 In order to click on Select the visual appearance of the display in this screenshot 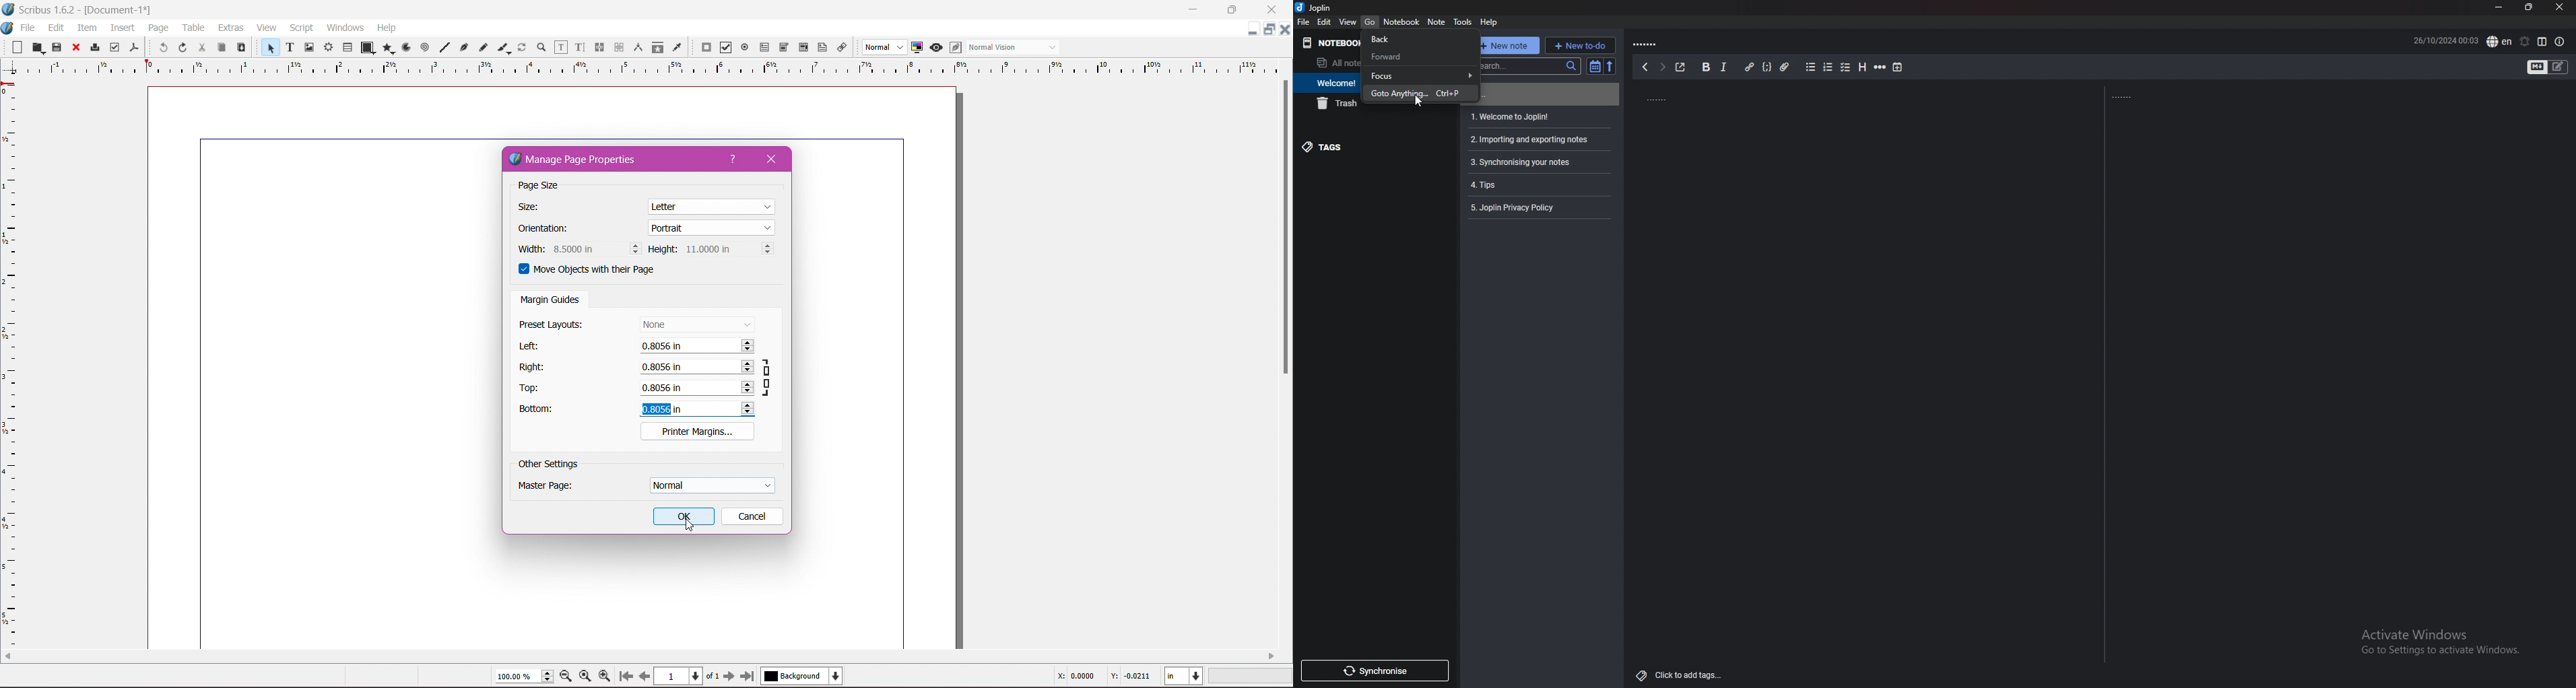, I will do `click(1016, 48)`.